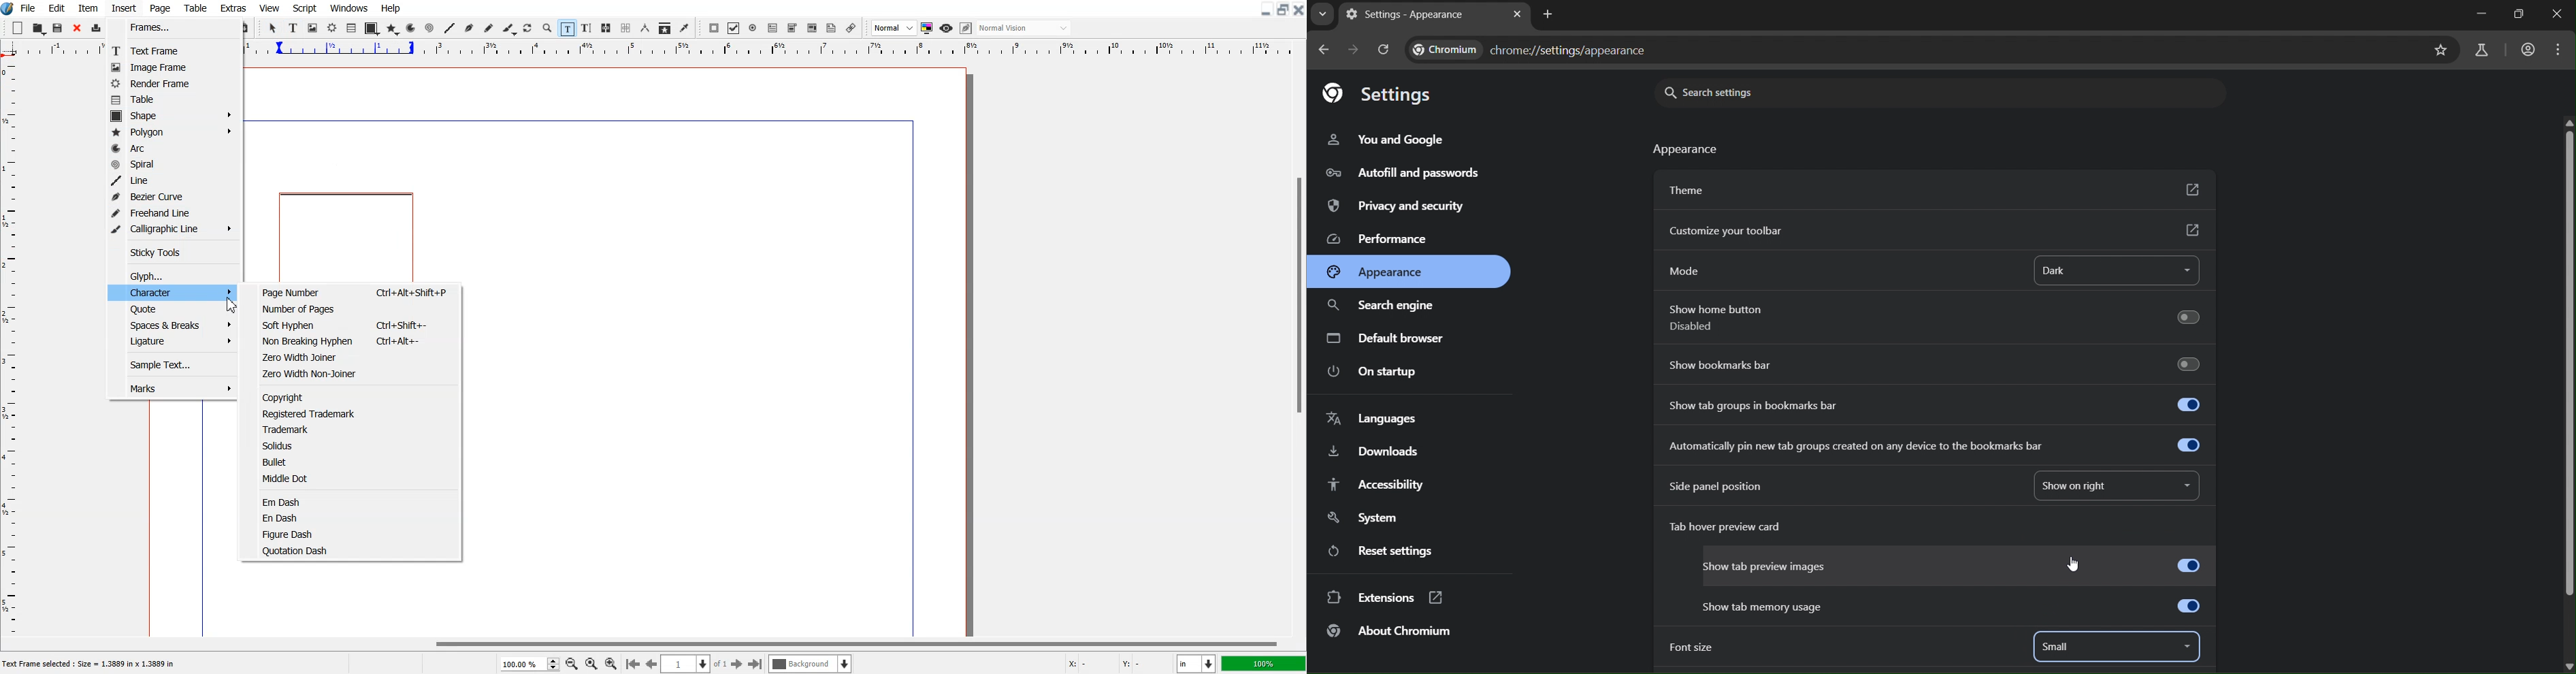  Describe the element at coordinates (653, 643) in the screenshot. I see `Horizontal scroll bar` at that location.